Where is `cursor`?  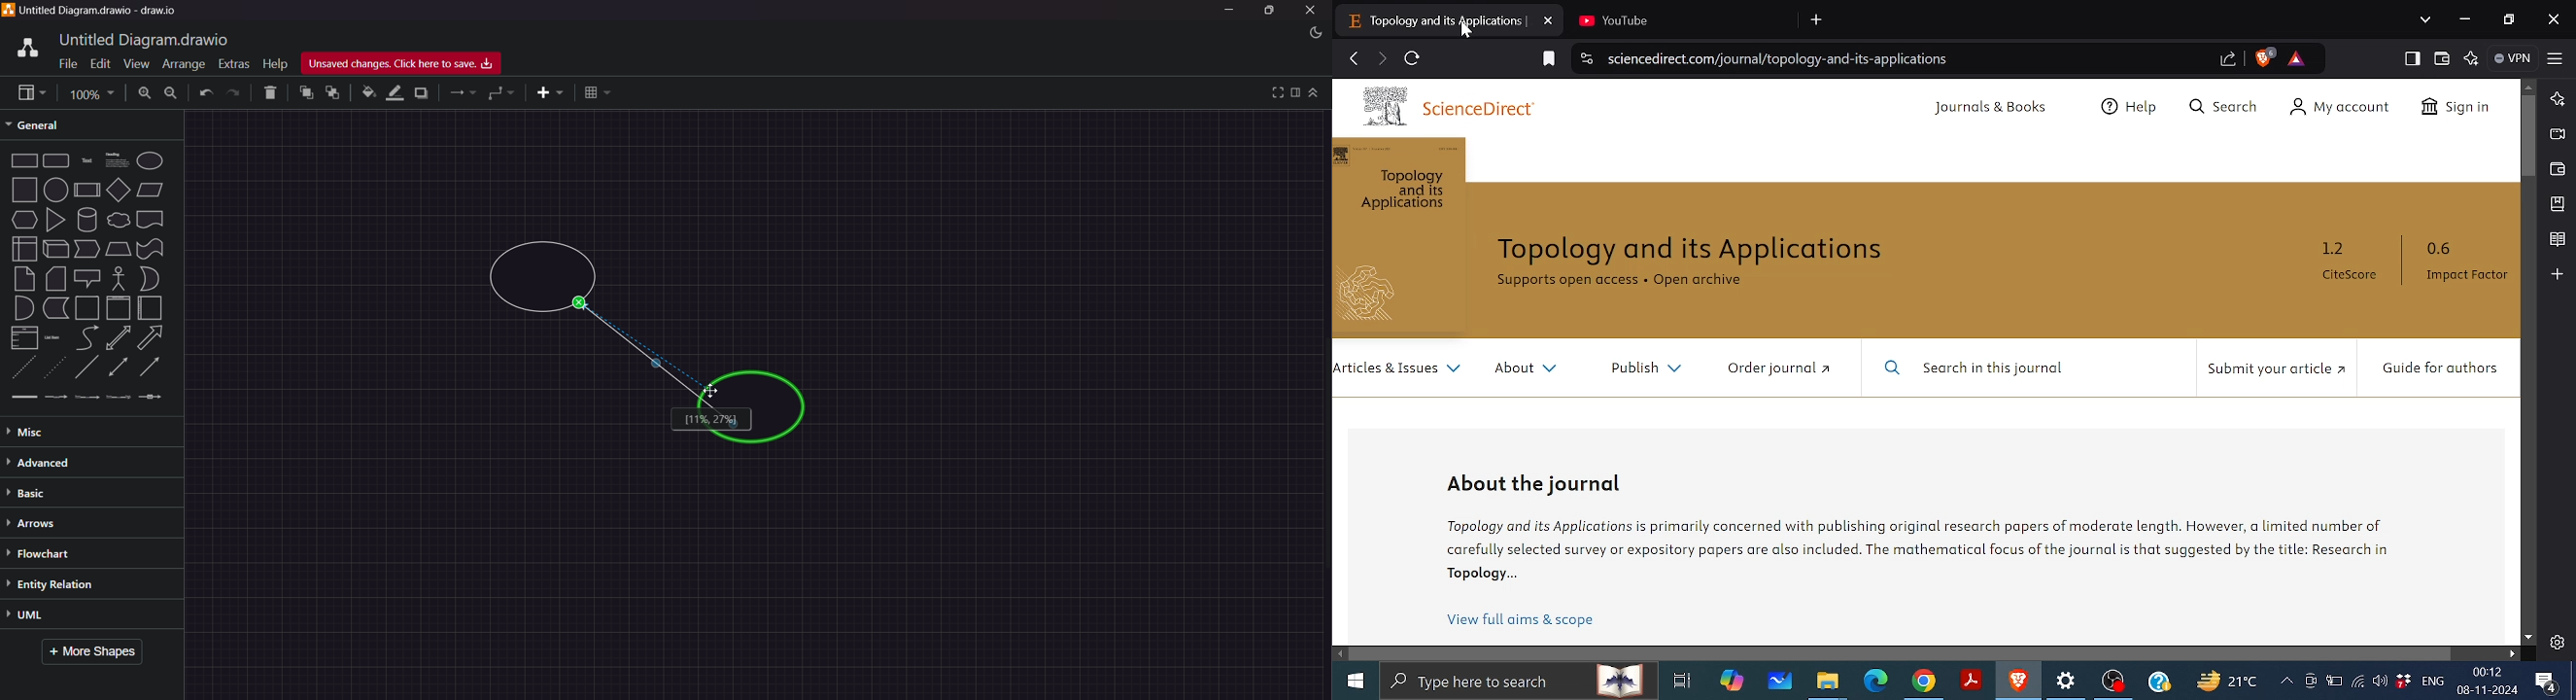 cursor is located at coordinates (1470, 32).